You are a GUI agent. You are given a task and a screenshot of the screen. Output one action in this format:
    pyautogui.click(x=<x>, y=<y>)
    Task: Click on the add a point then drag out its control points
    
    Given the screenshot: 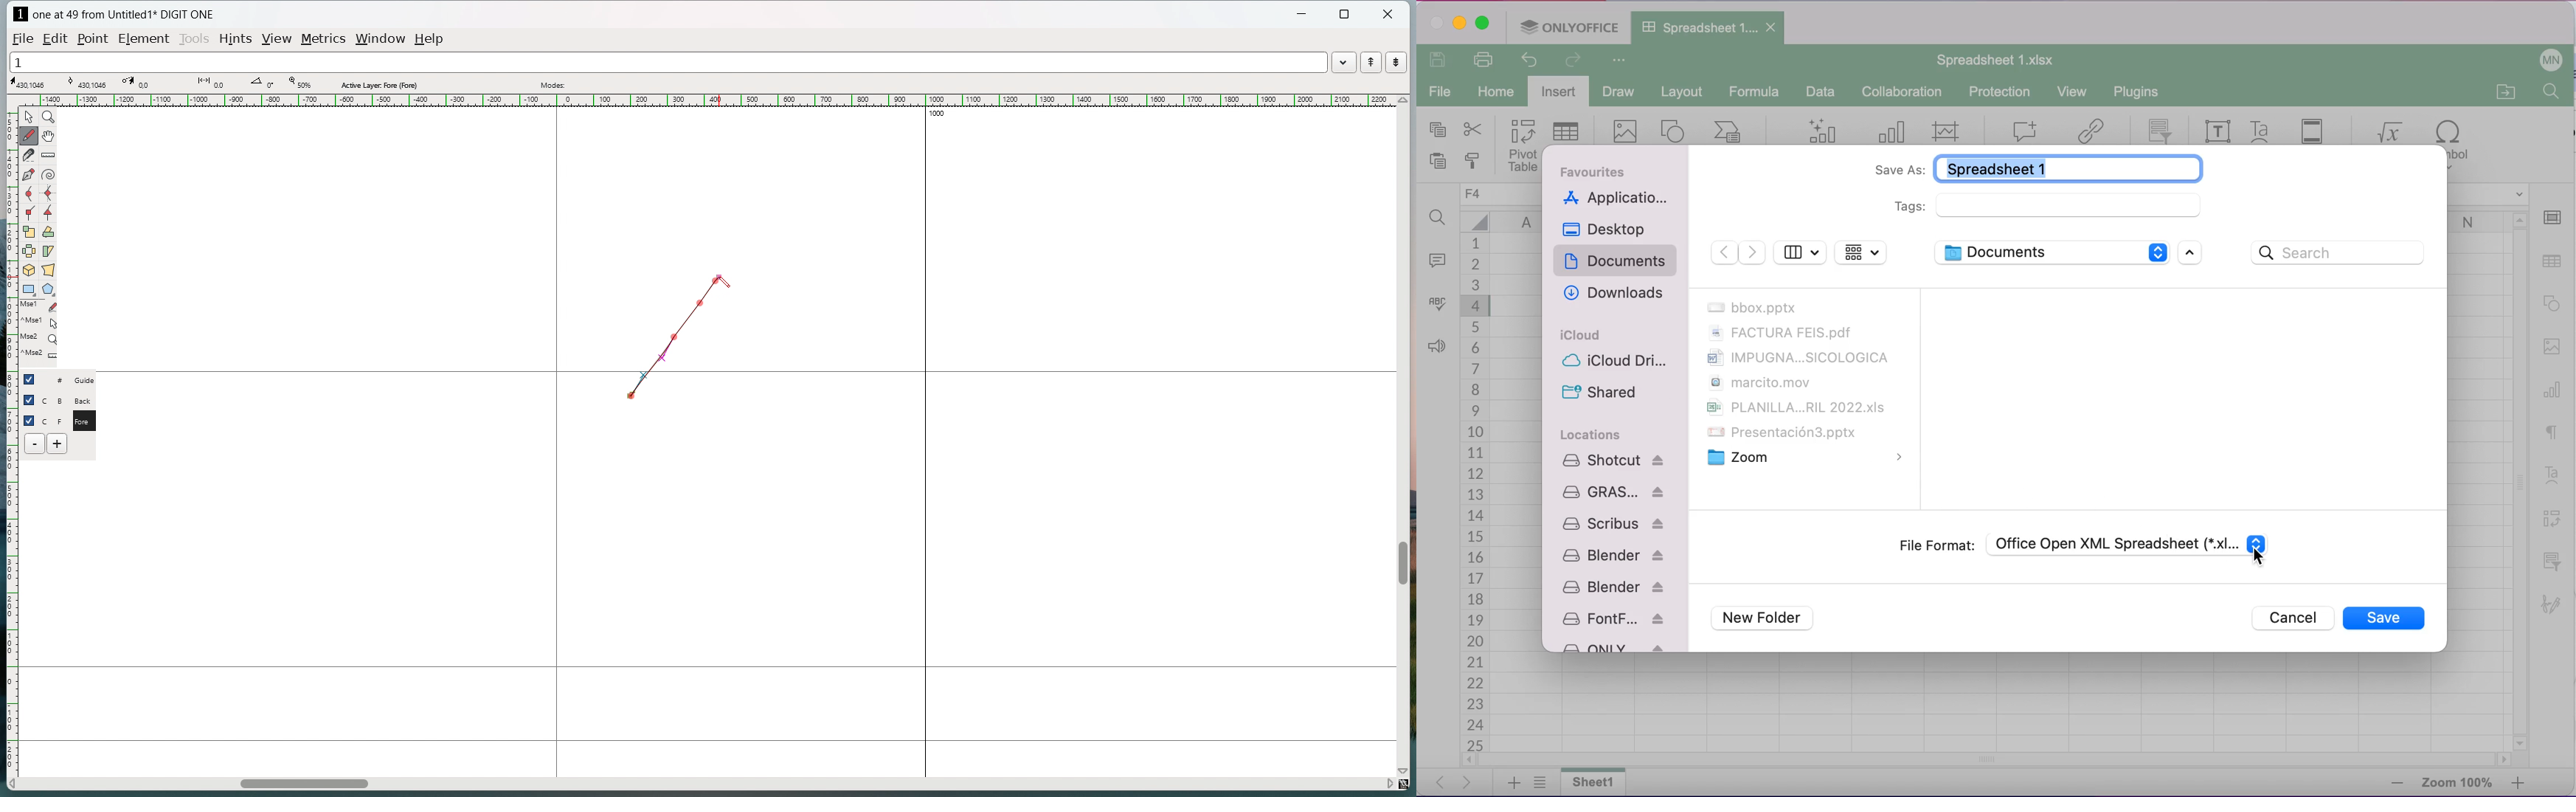 What is the action you would take?
    pyautogui.click(x=29, y=174)
    